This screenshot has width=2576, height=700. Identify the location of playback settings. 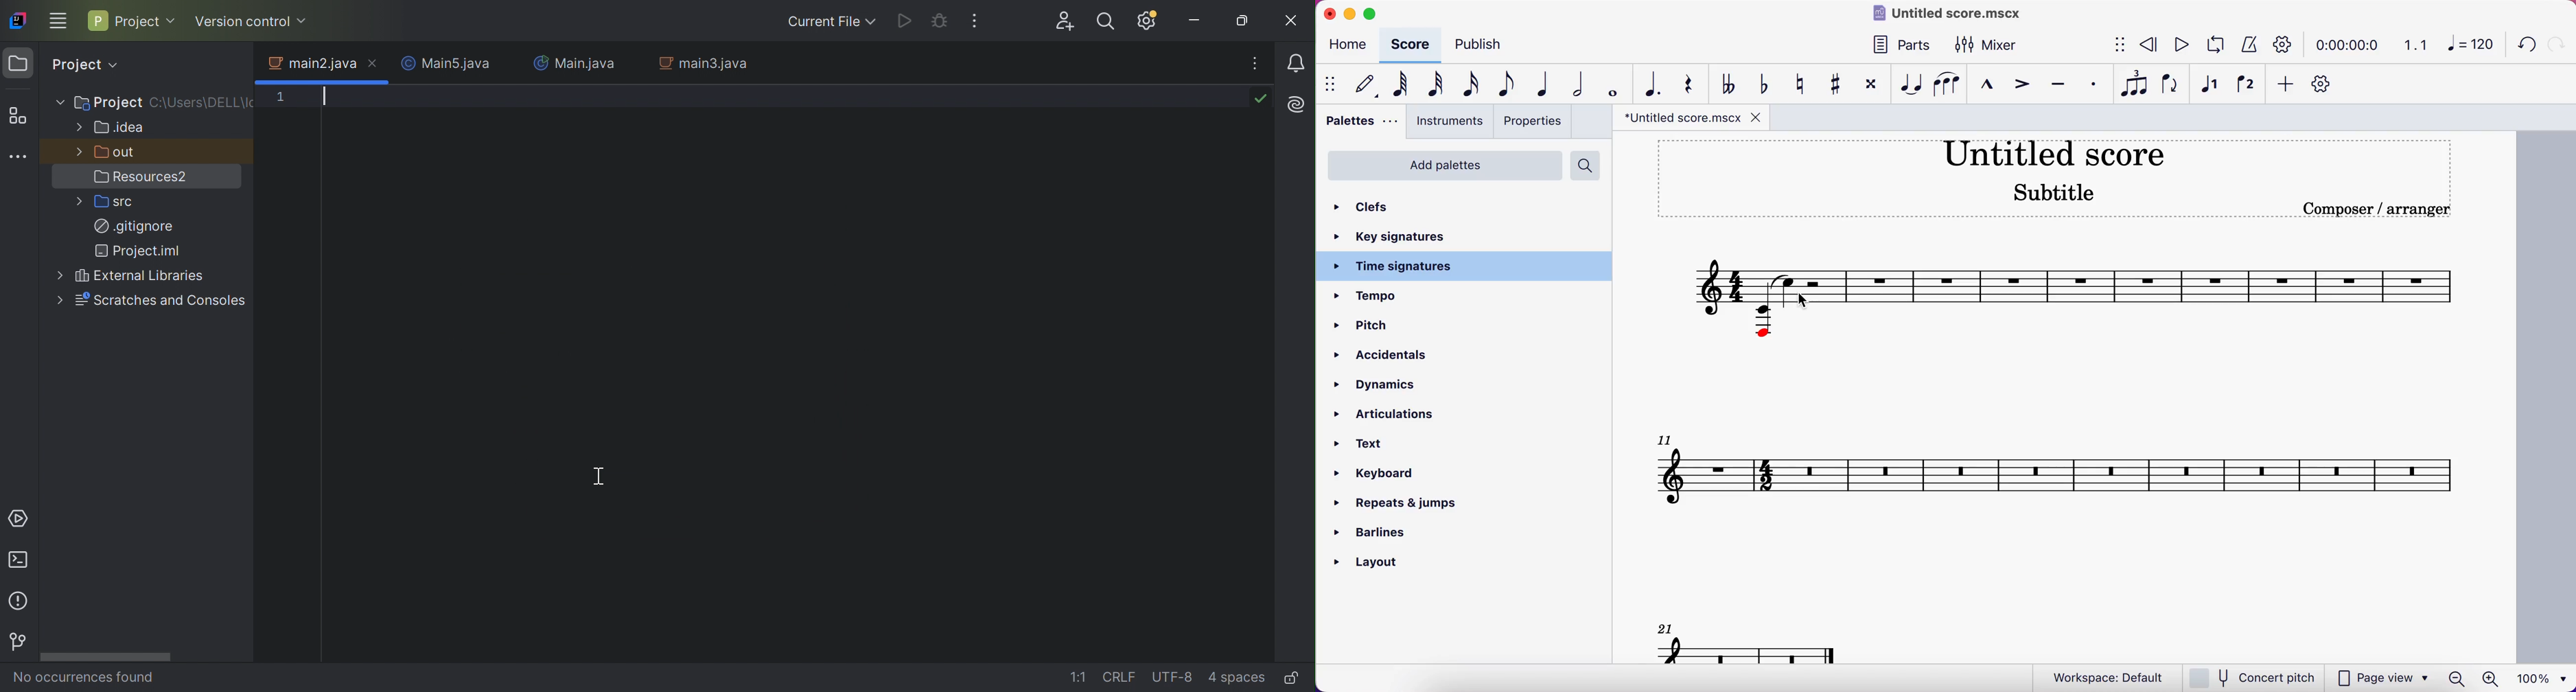
(2283, 44).